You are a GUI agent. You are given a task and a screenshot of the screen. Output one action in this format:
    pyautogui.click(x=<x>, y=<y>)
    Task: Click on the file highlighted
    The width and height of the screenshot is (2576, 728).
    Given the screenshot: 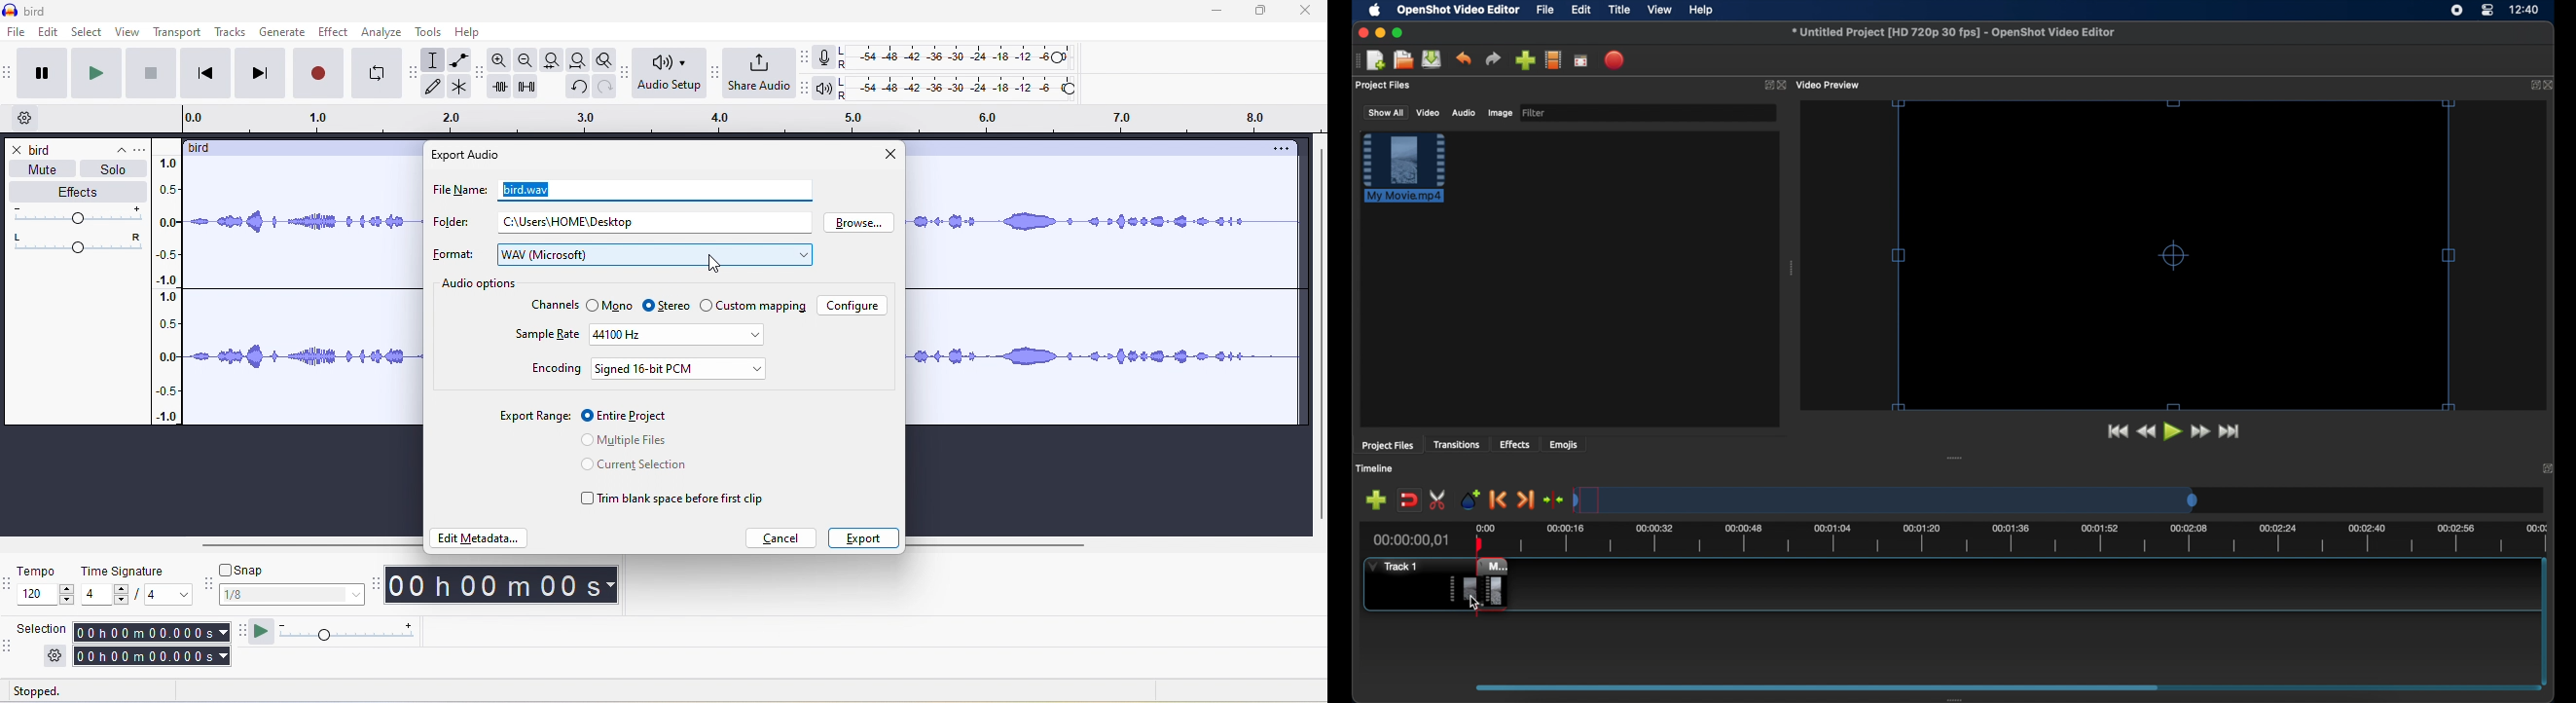 What is the action you would take?
    pyautogui.click(x=1404, y=167)
    